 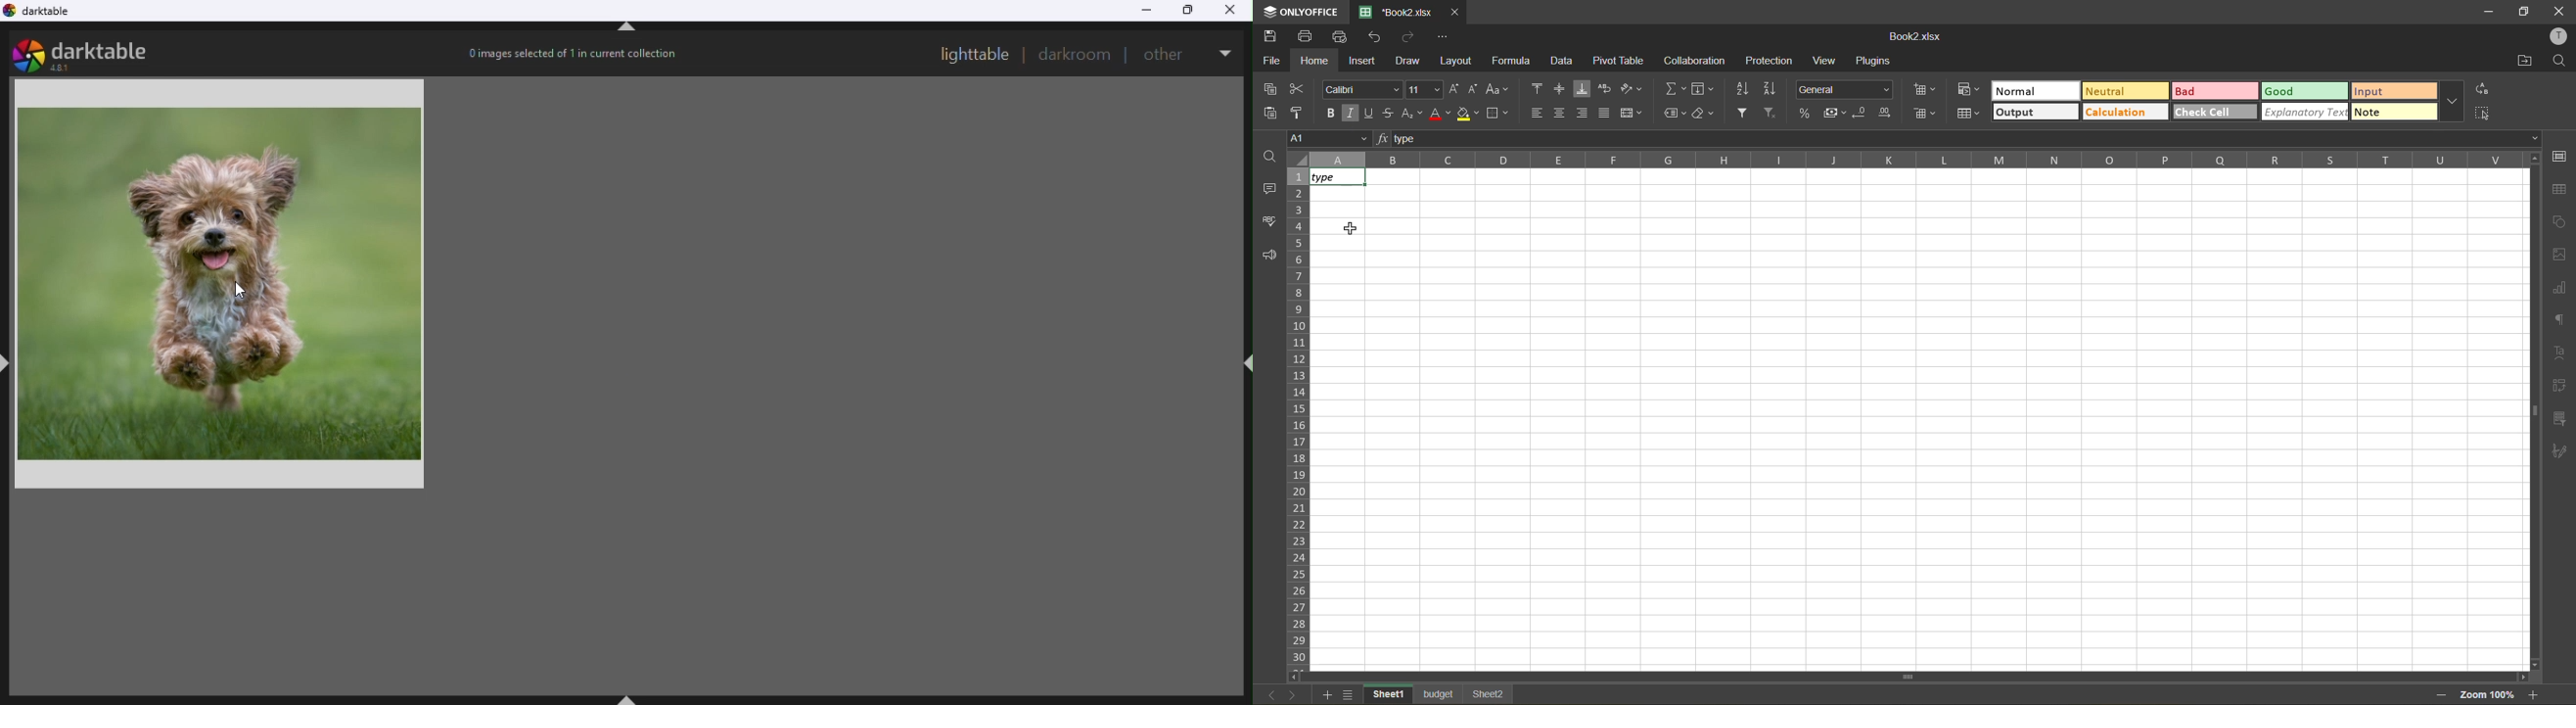 What do you see at coordinates (49, 15) in the screenshot?
I see `Dark table` at bounding box center [49, 15].